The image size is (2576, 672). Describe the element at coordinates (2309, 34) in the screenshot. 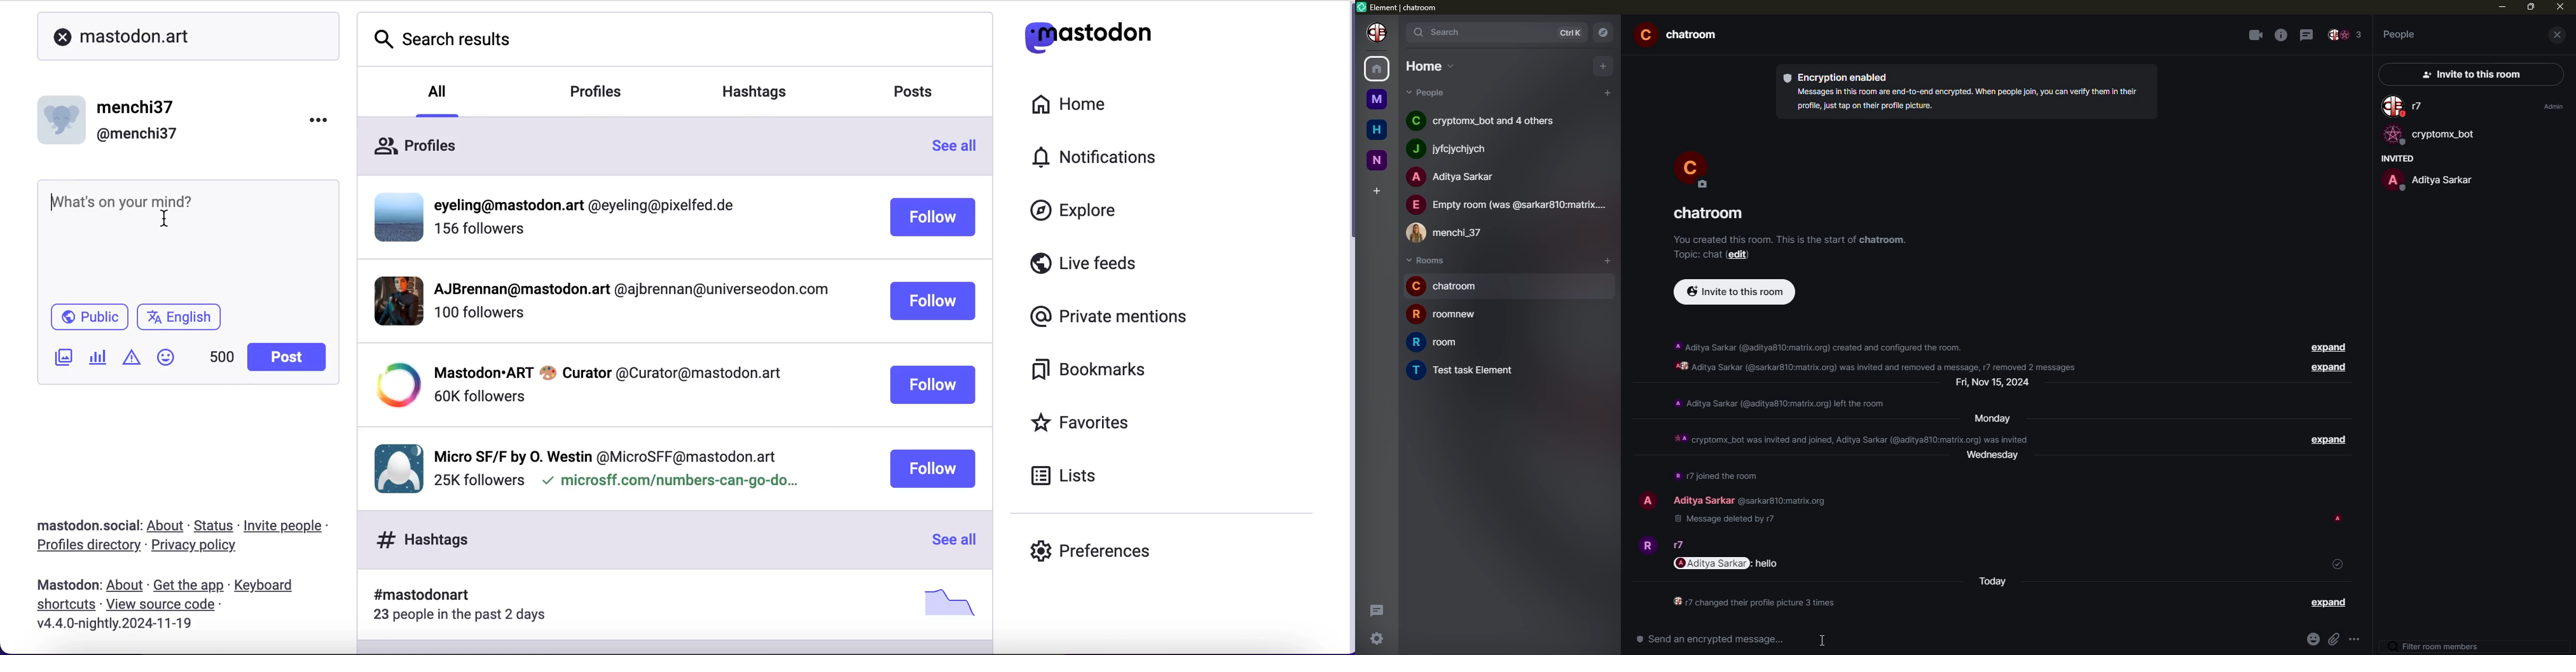

I see `threads` at that location.